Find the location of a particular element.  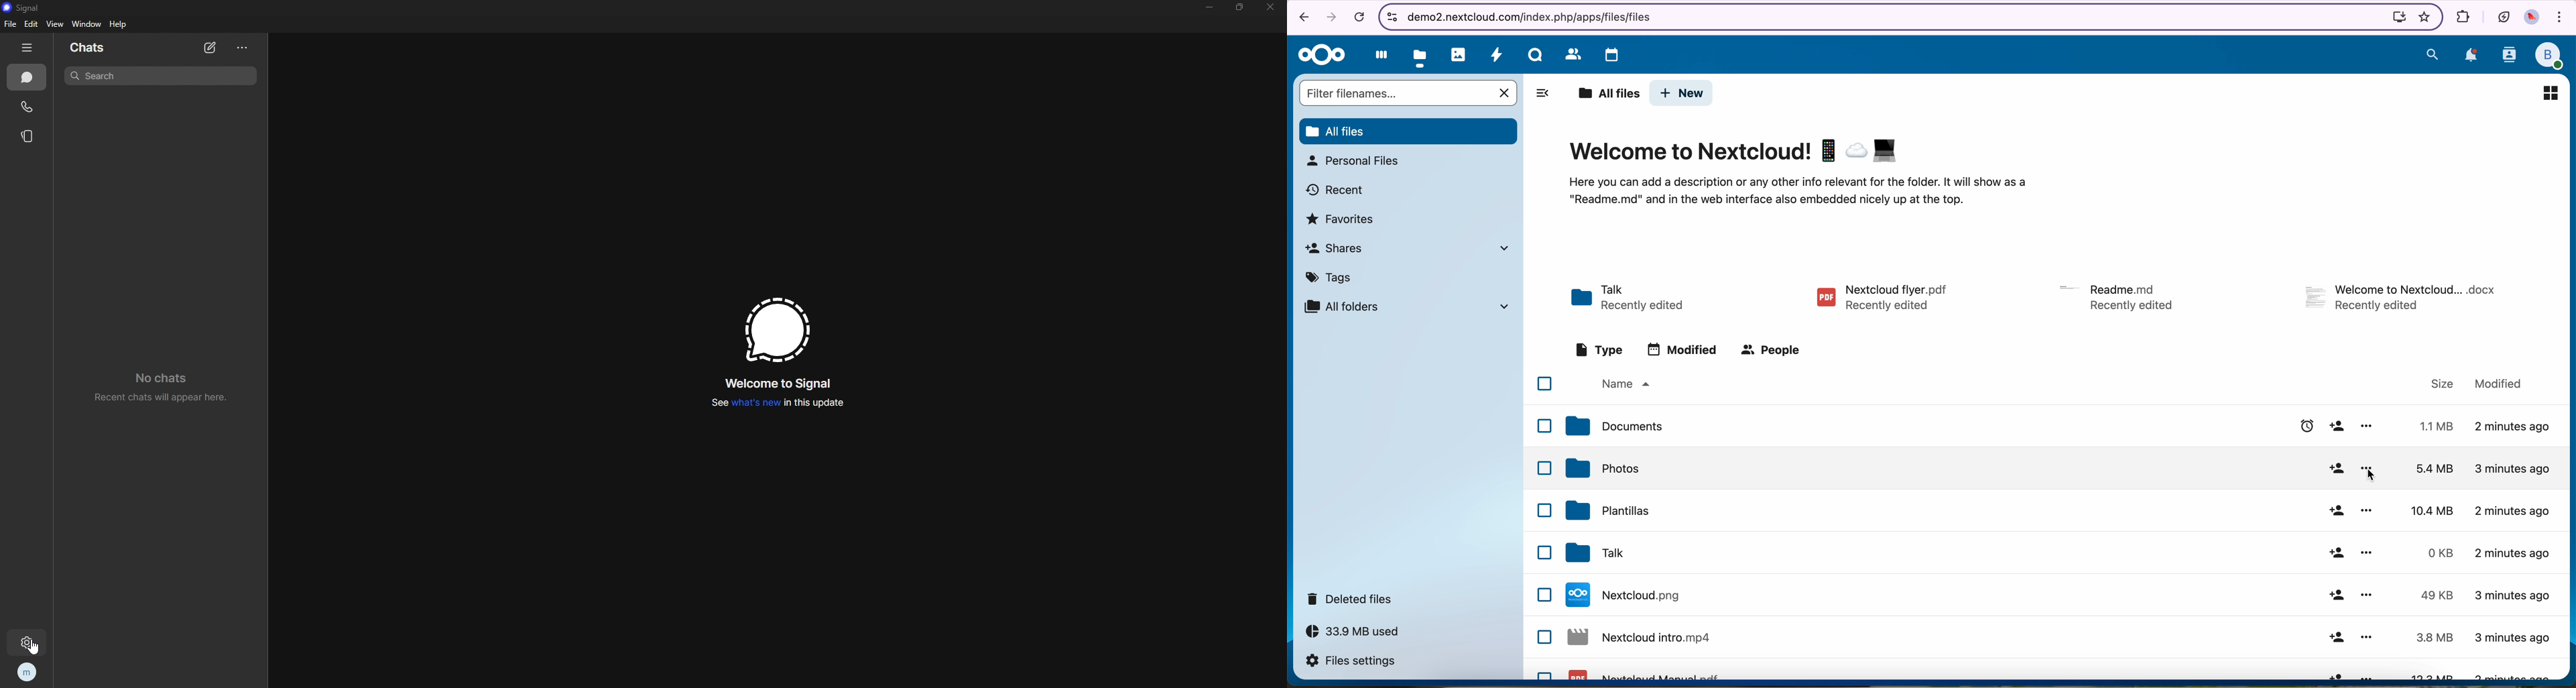

Talk folder is located at coordinates (1632, 296).